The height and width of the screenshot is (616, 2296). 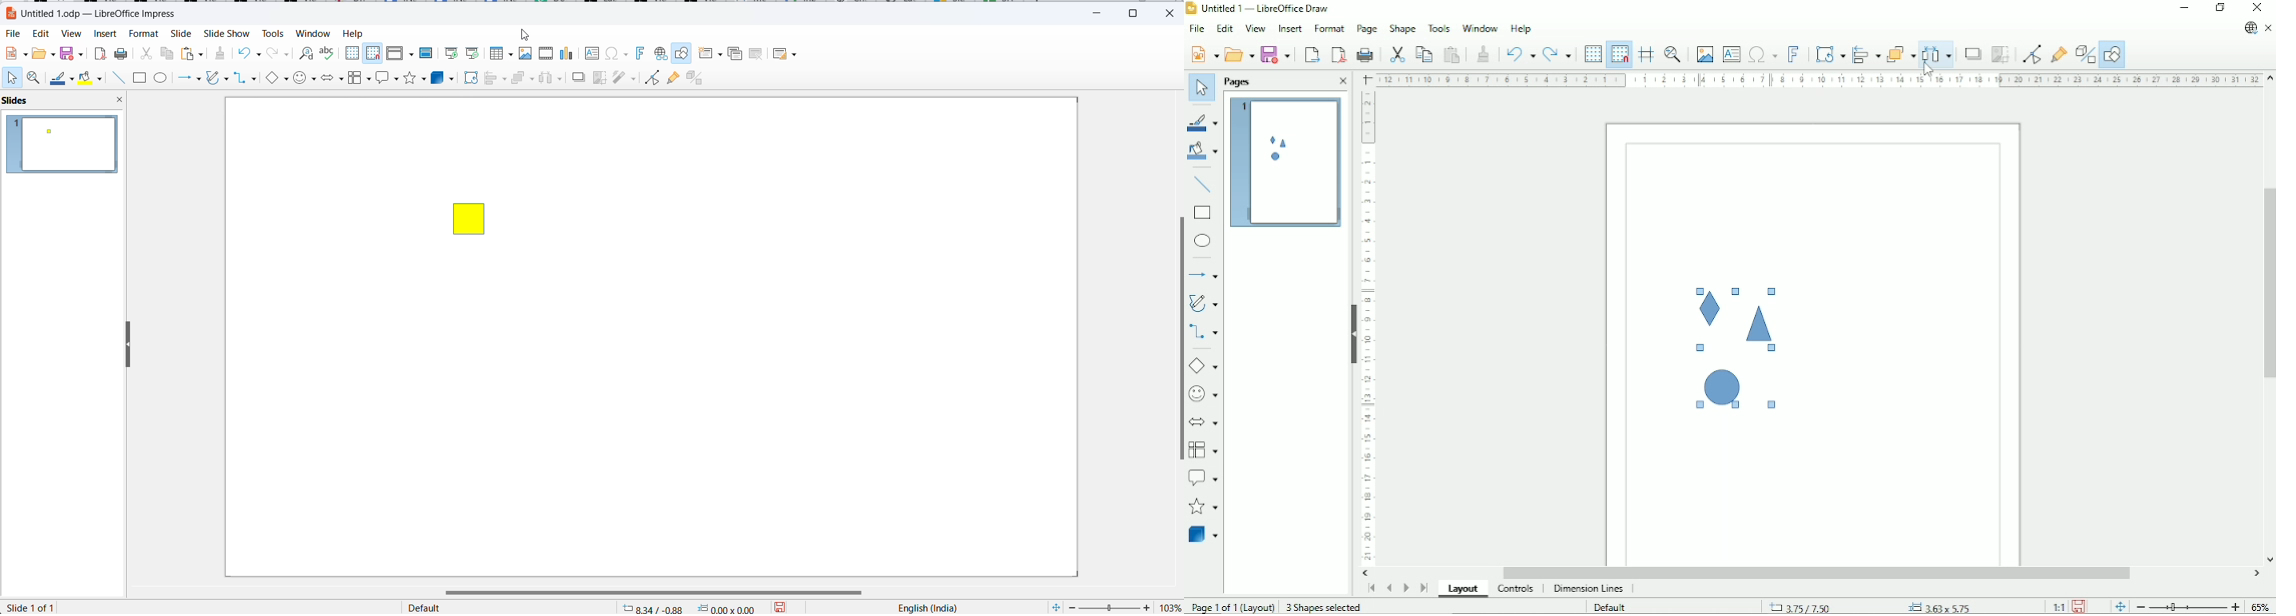 I want to click on Tools, so click(x=1439, y=28).